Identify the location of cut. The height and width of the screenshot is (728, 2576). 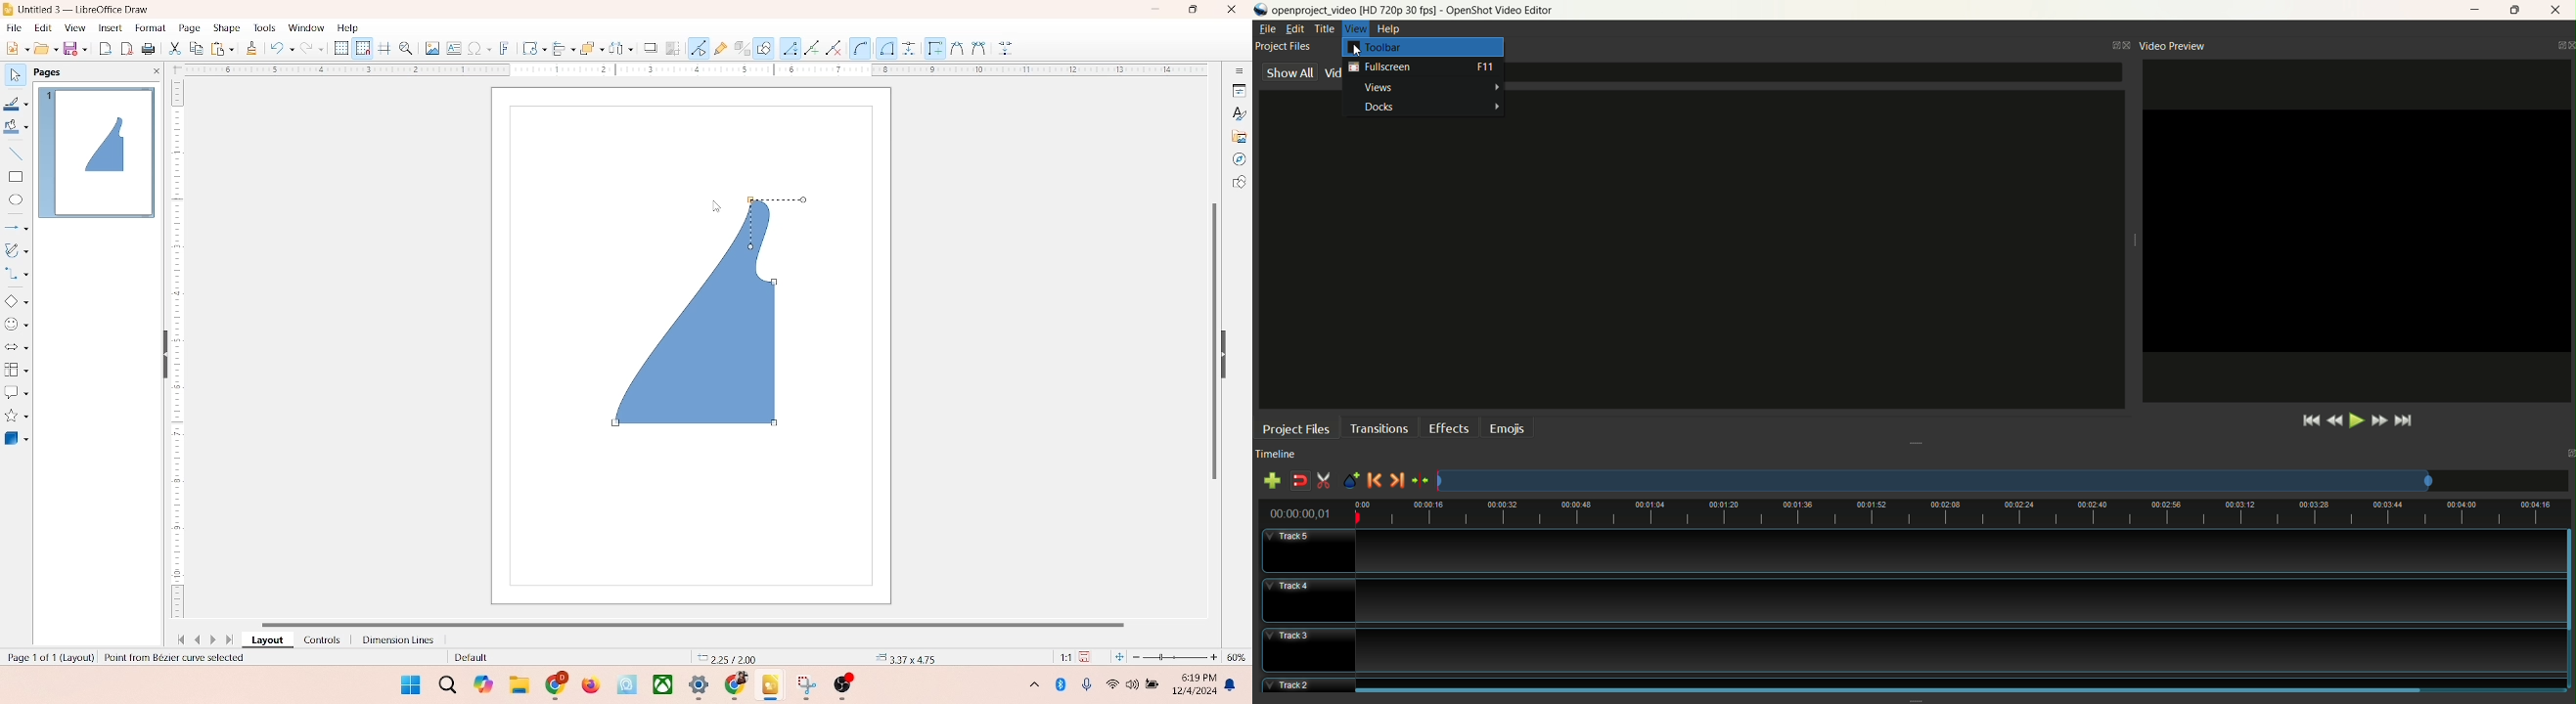
(175, 50).